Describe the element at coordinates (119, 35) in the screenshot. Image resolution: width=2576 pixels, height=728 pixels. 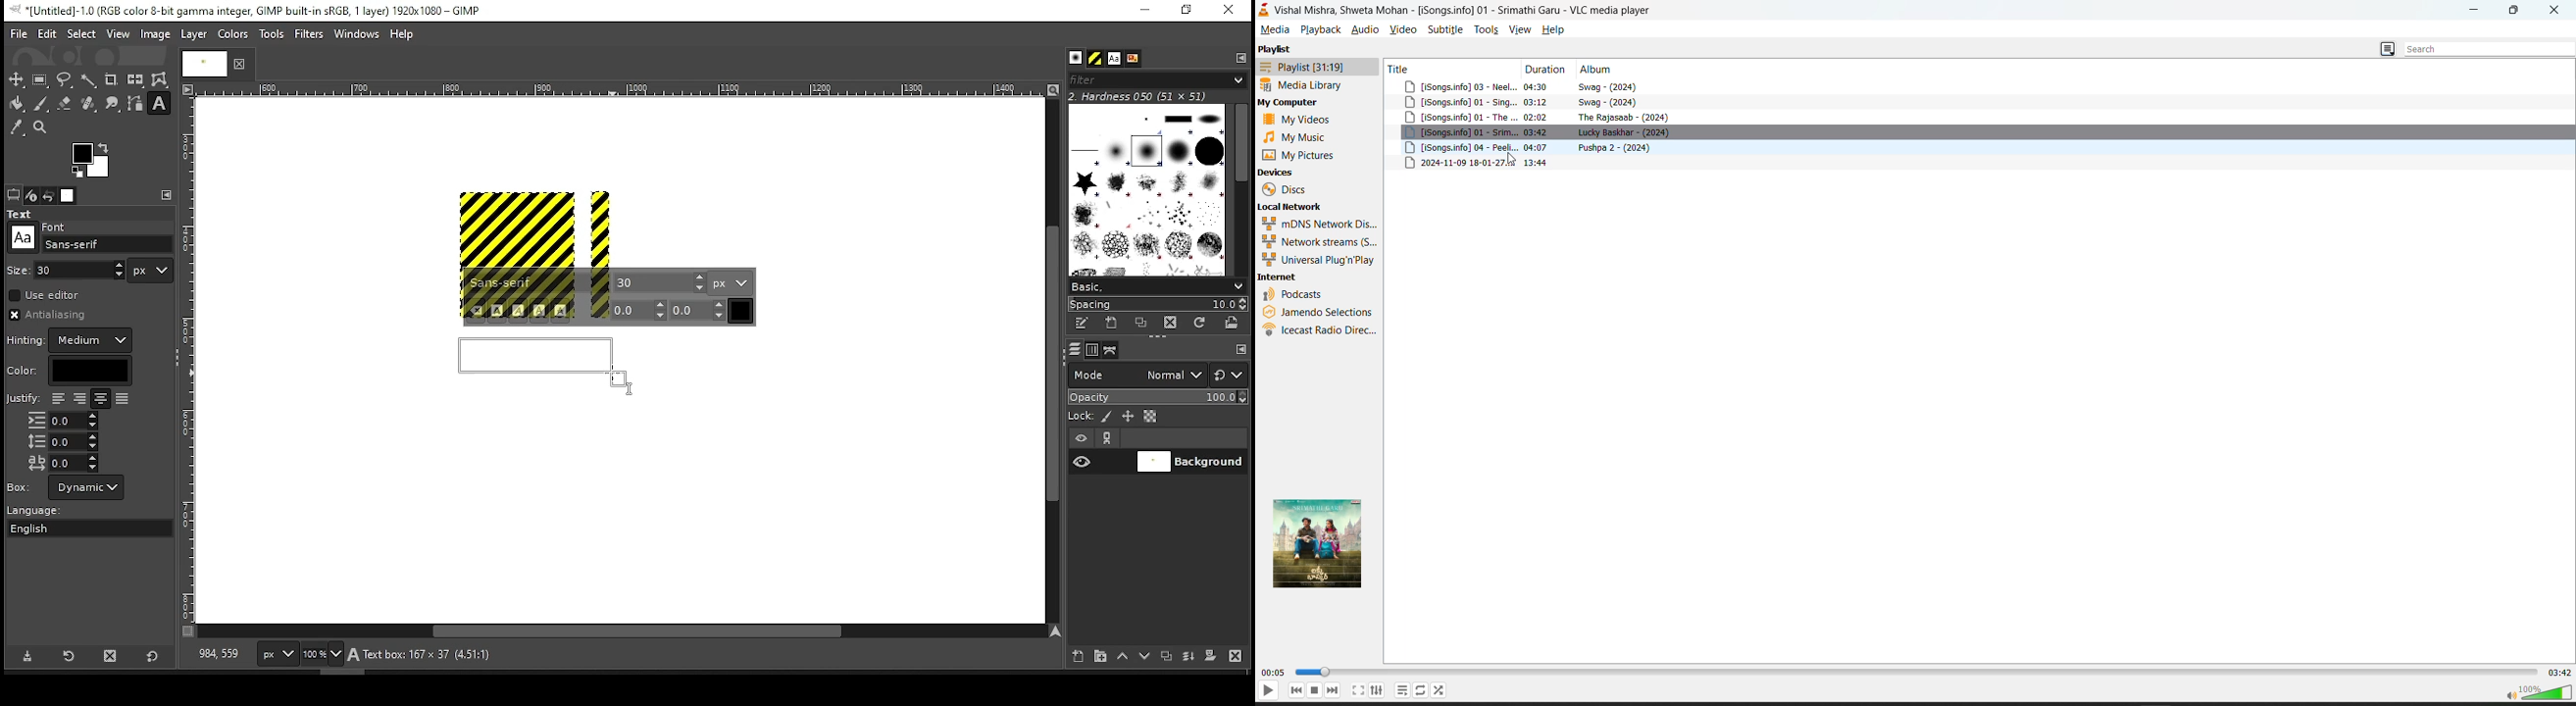
I see `view` at that location.